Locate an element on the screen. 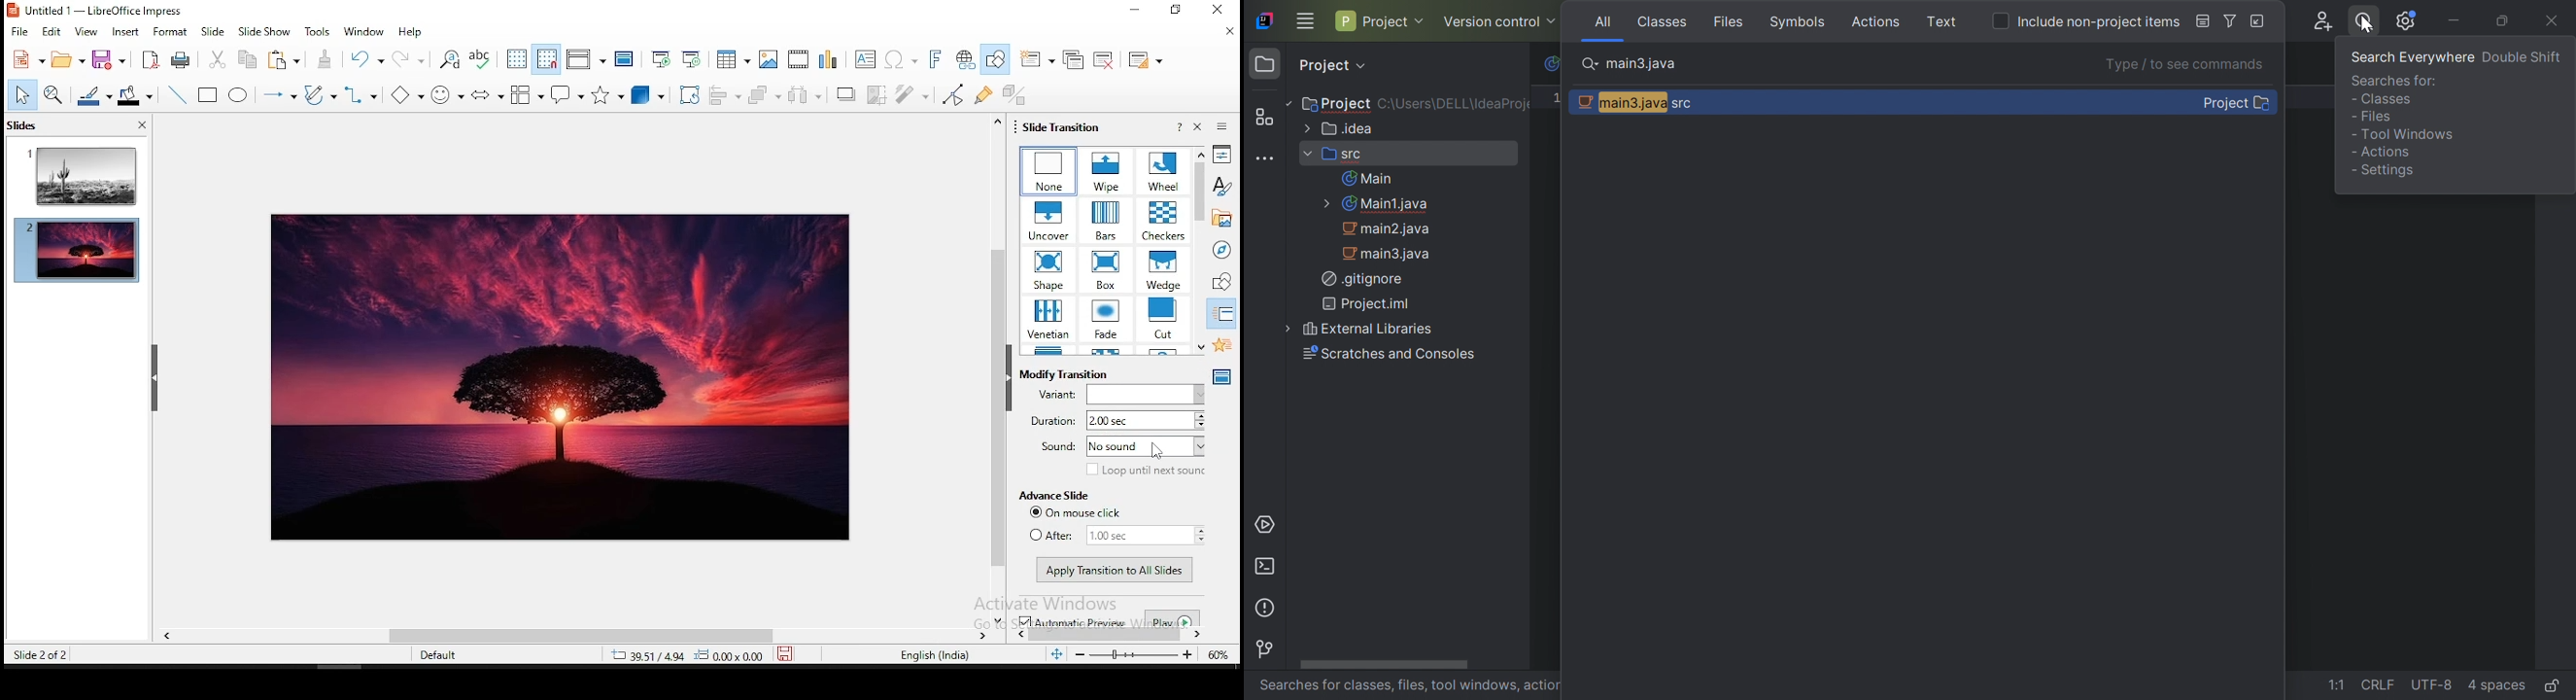  zoom is located at coordinates (1132, 654).